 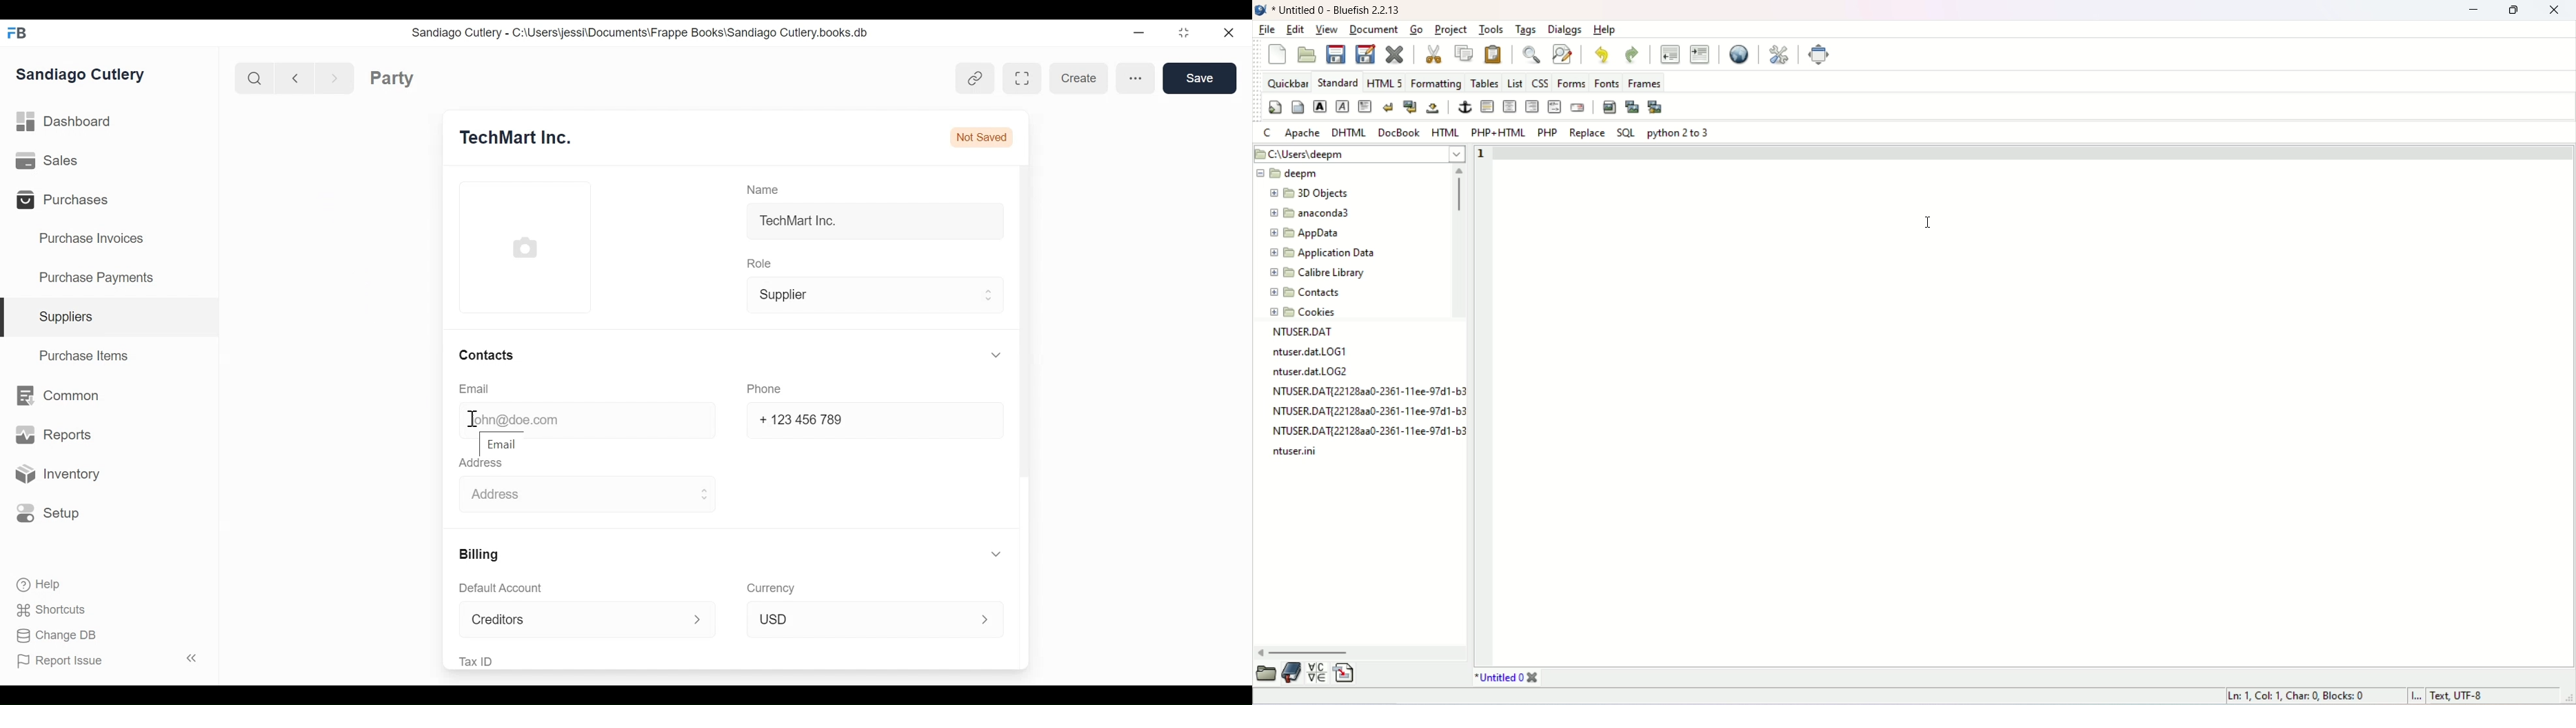 I want to click on PHP+HTML, so click(x=1498, y=132).